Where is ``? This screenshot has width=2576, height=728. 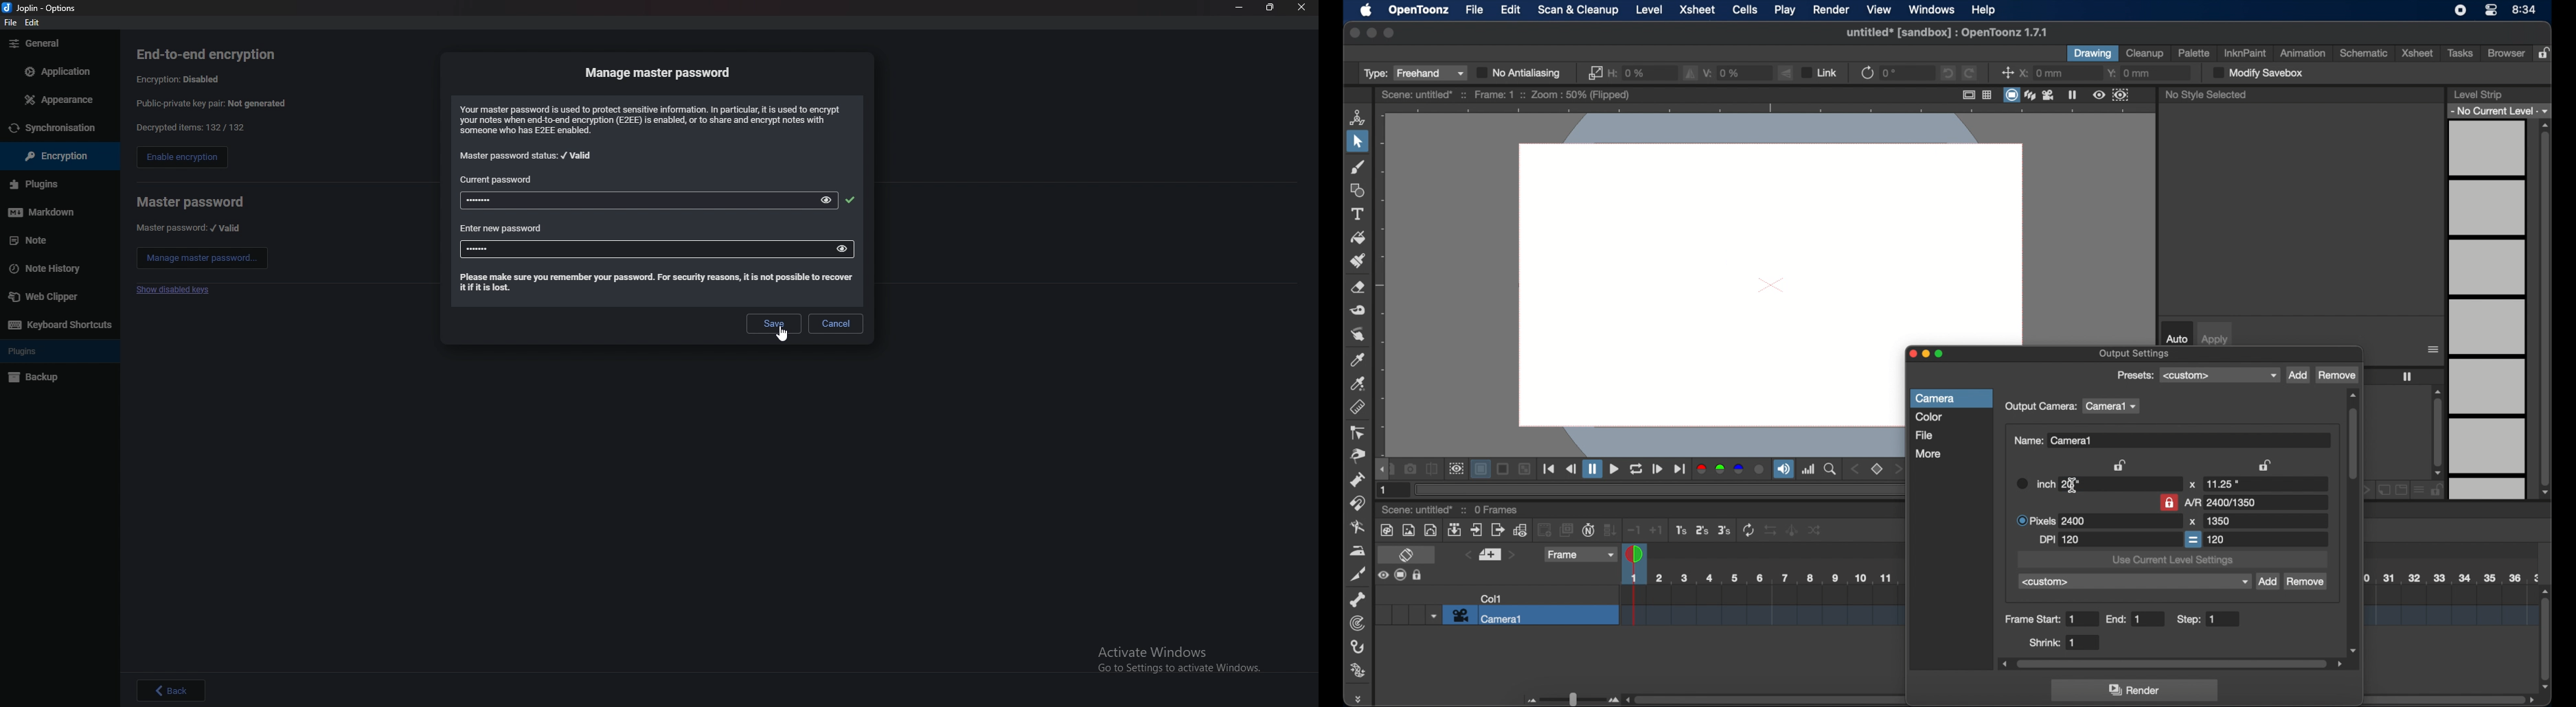
 is located at coordinates (1610, 531).